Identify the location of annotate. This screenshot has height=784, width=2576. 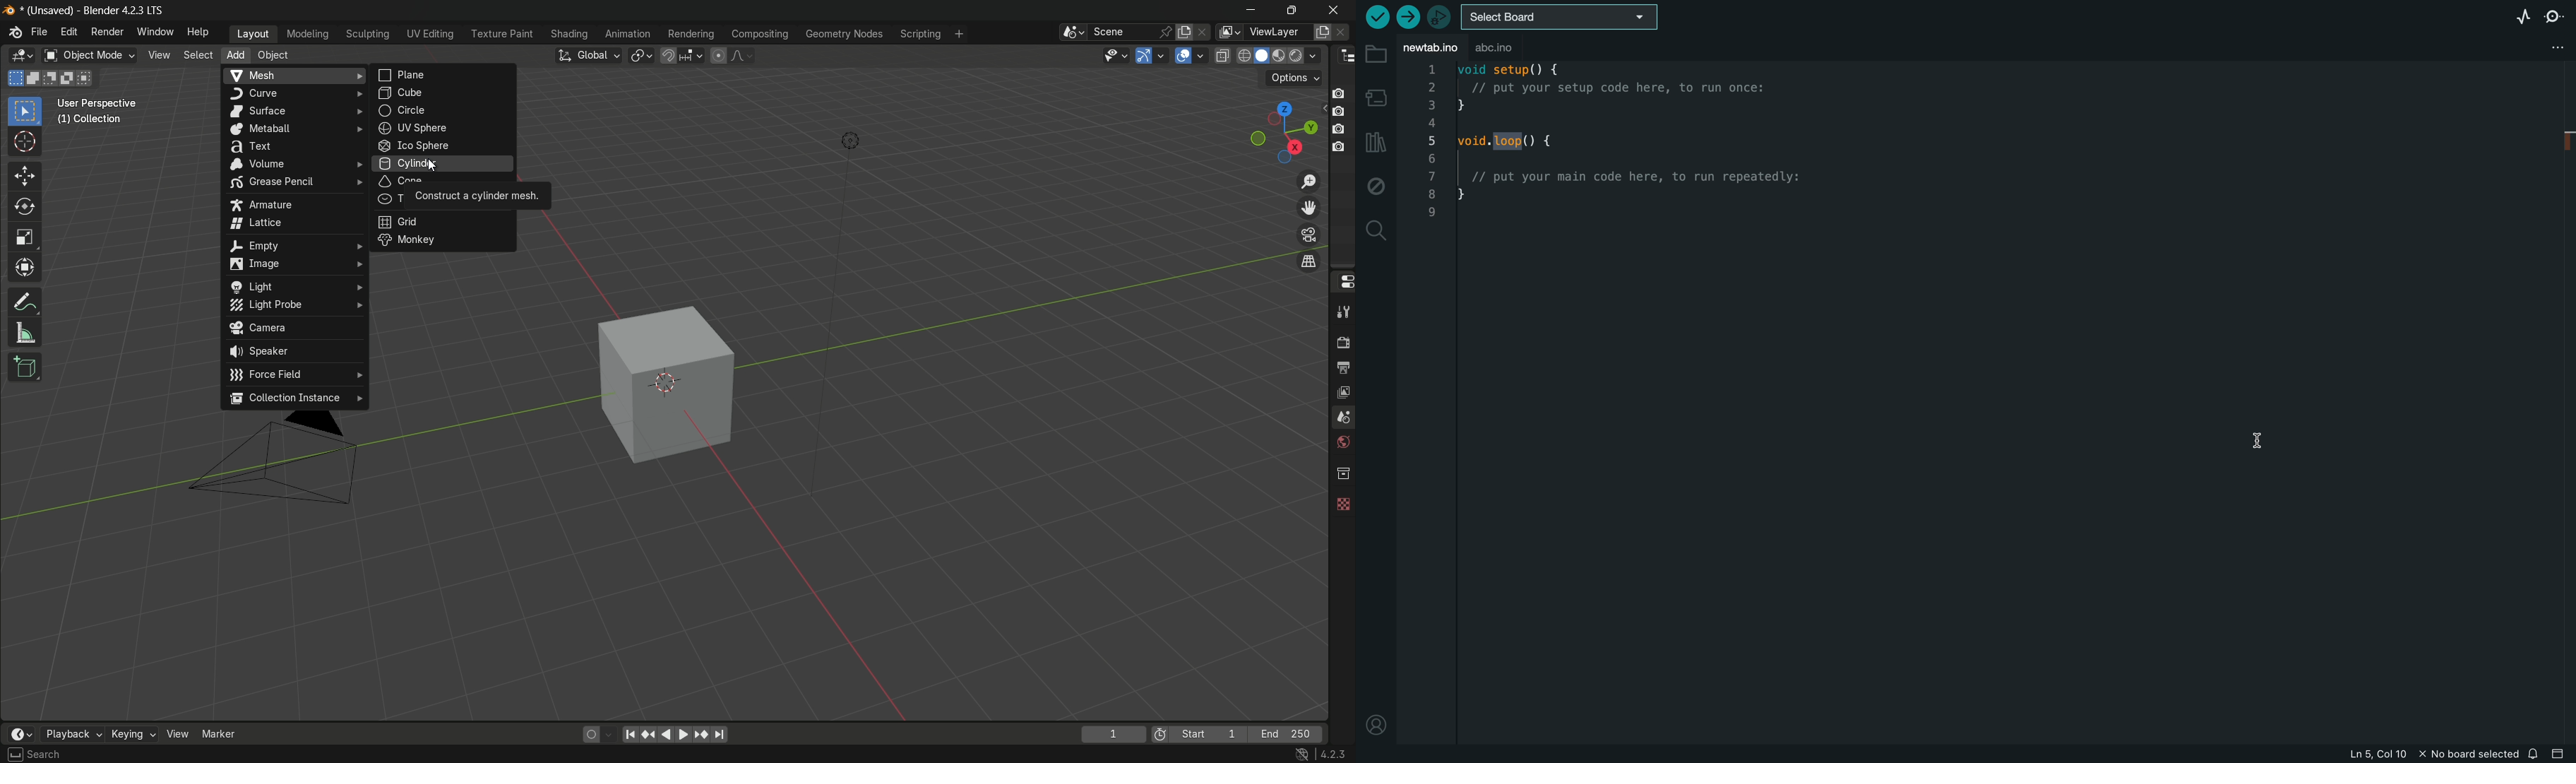
(25, 302).